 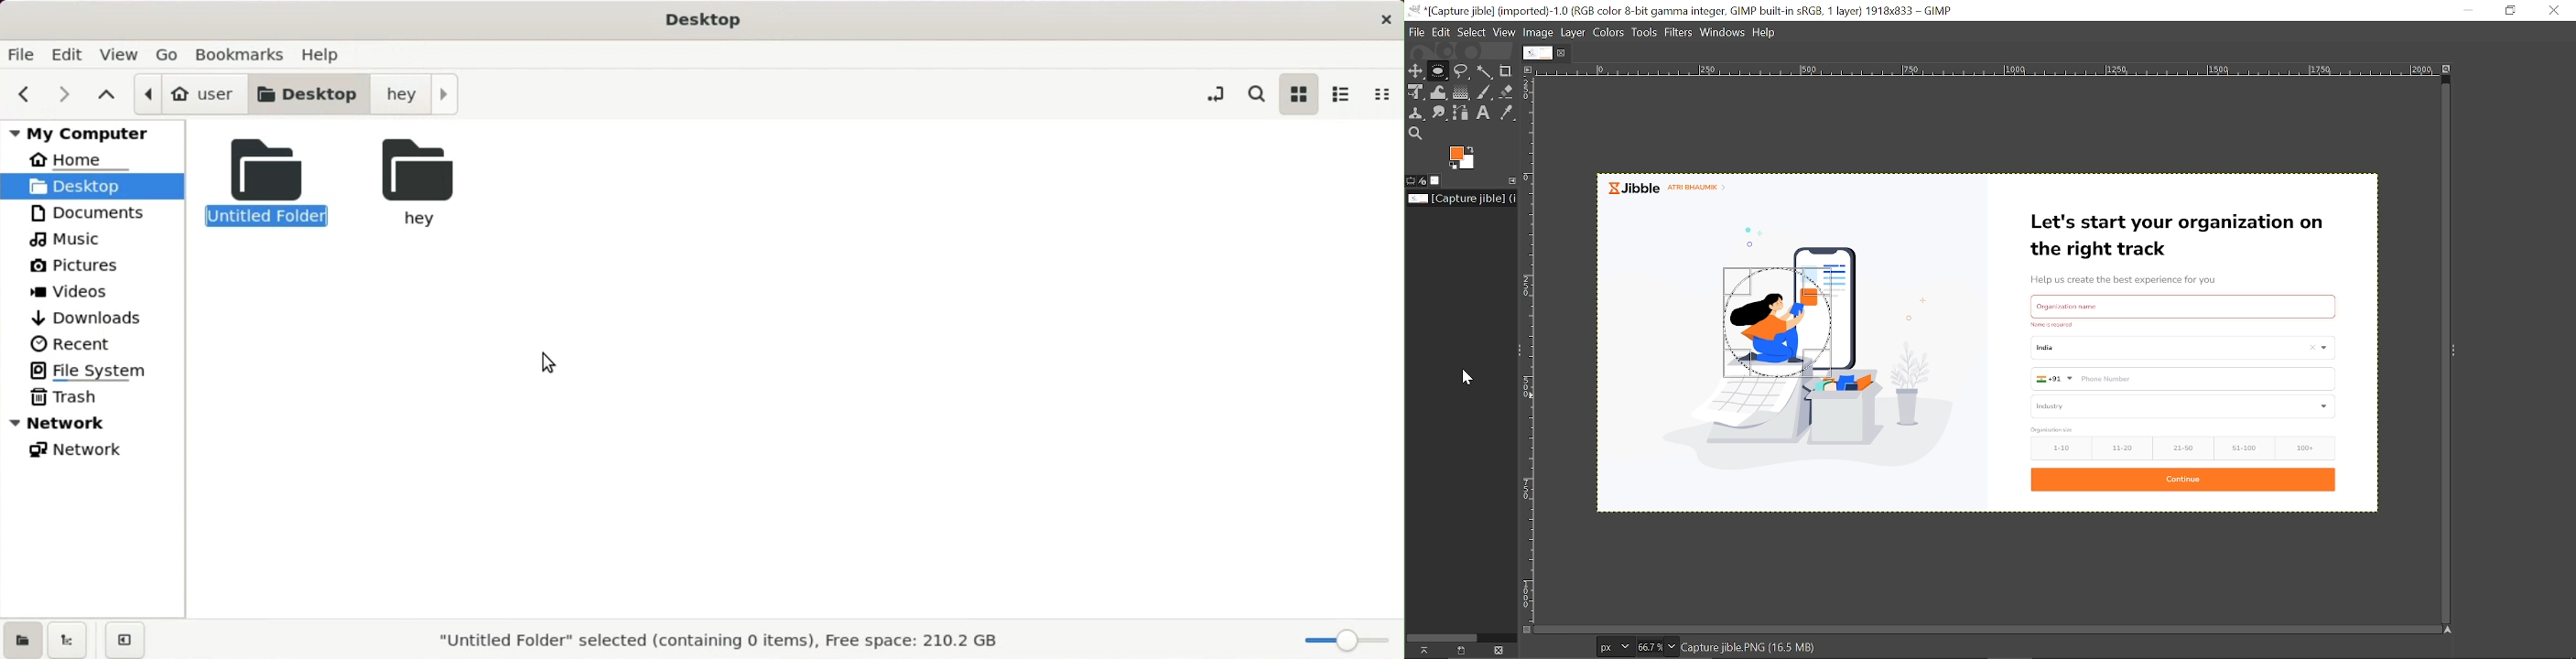 I want to click on icon view, so click(x=1299, y=93).